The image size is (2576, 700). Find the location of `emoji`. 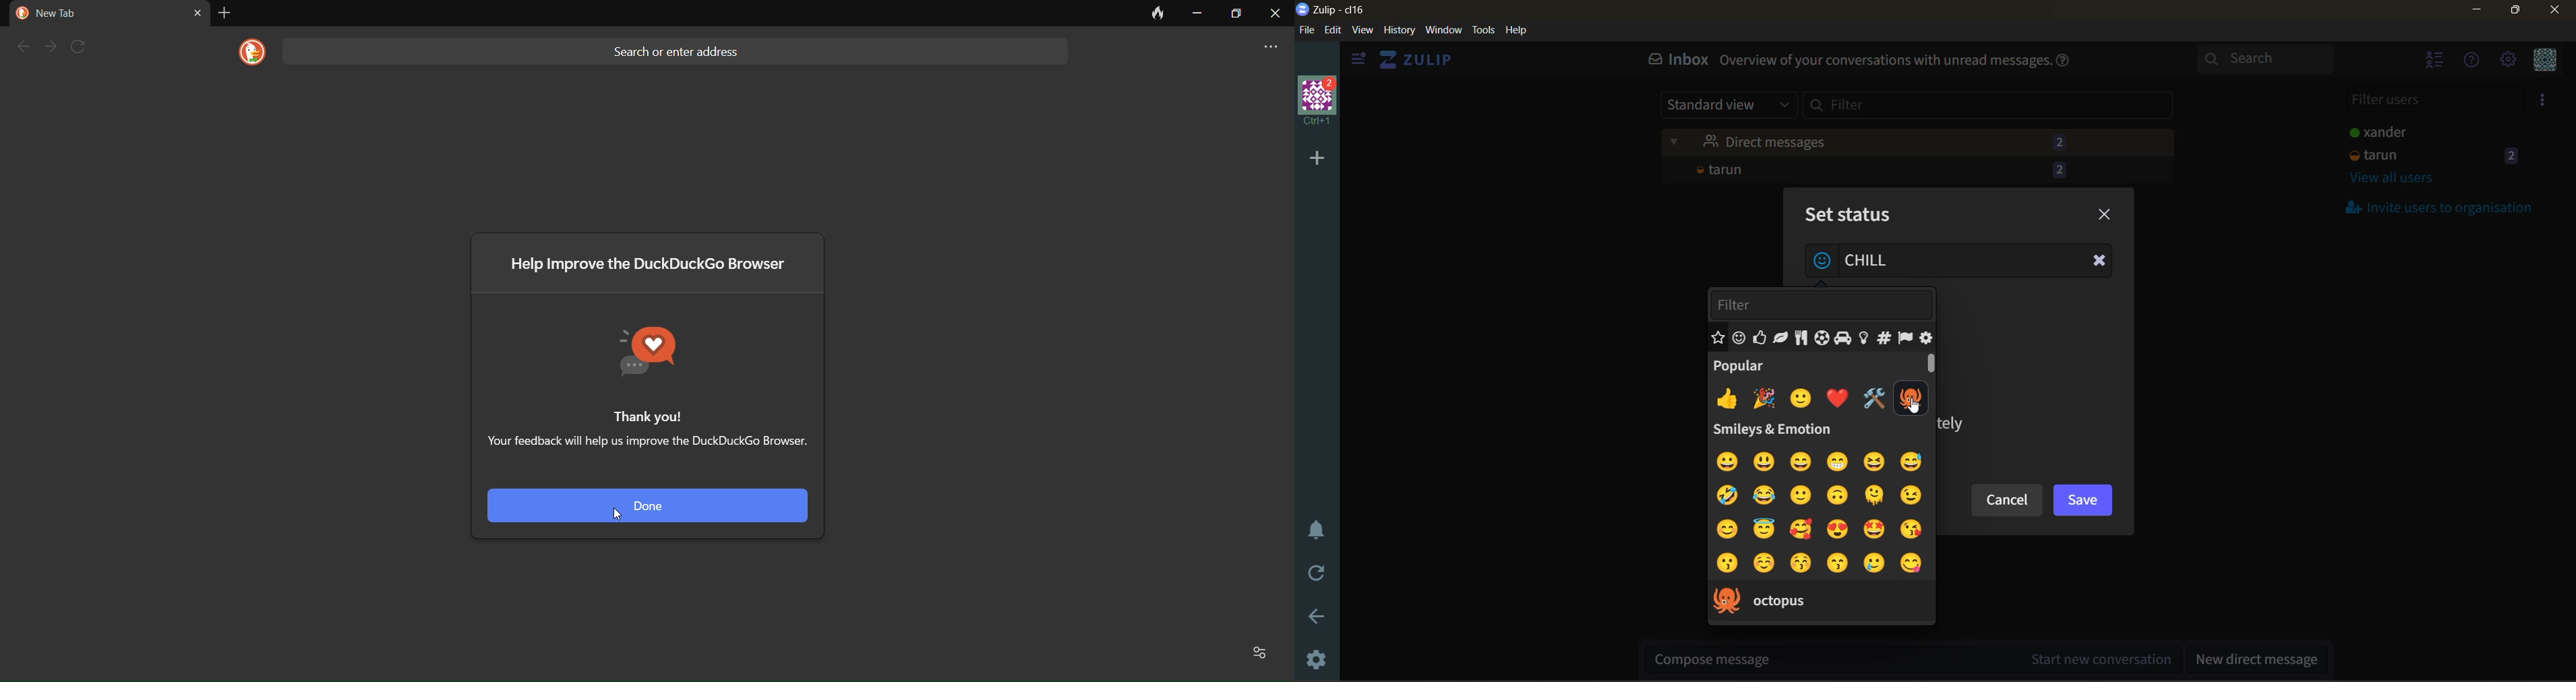

emoji is located at coordinates (1875, 563).